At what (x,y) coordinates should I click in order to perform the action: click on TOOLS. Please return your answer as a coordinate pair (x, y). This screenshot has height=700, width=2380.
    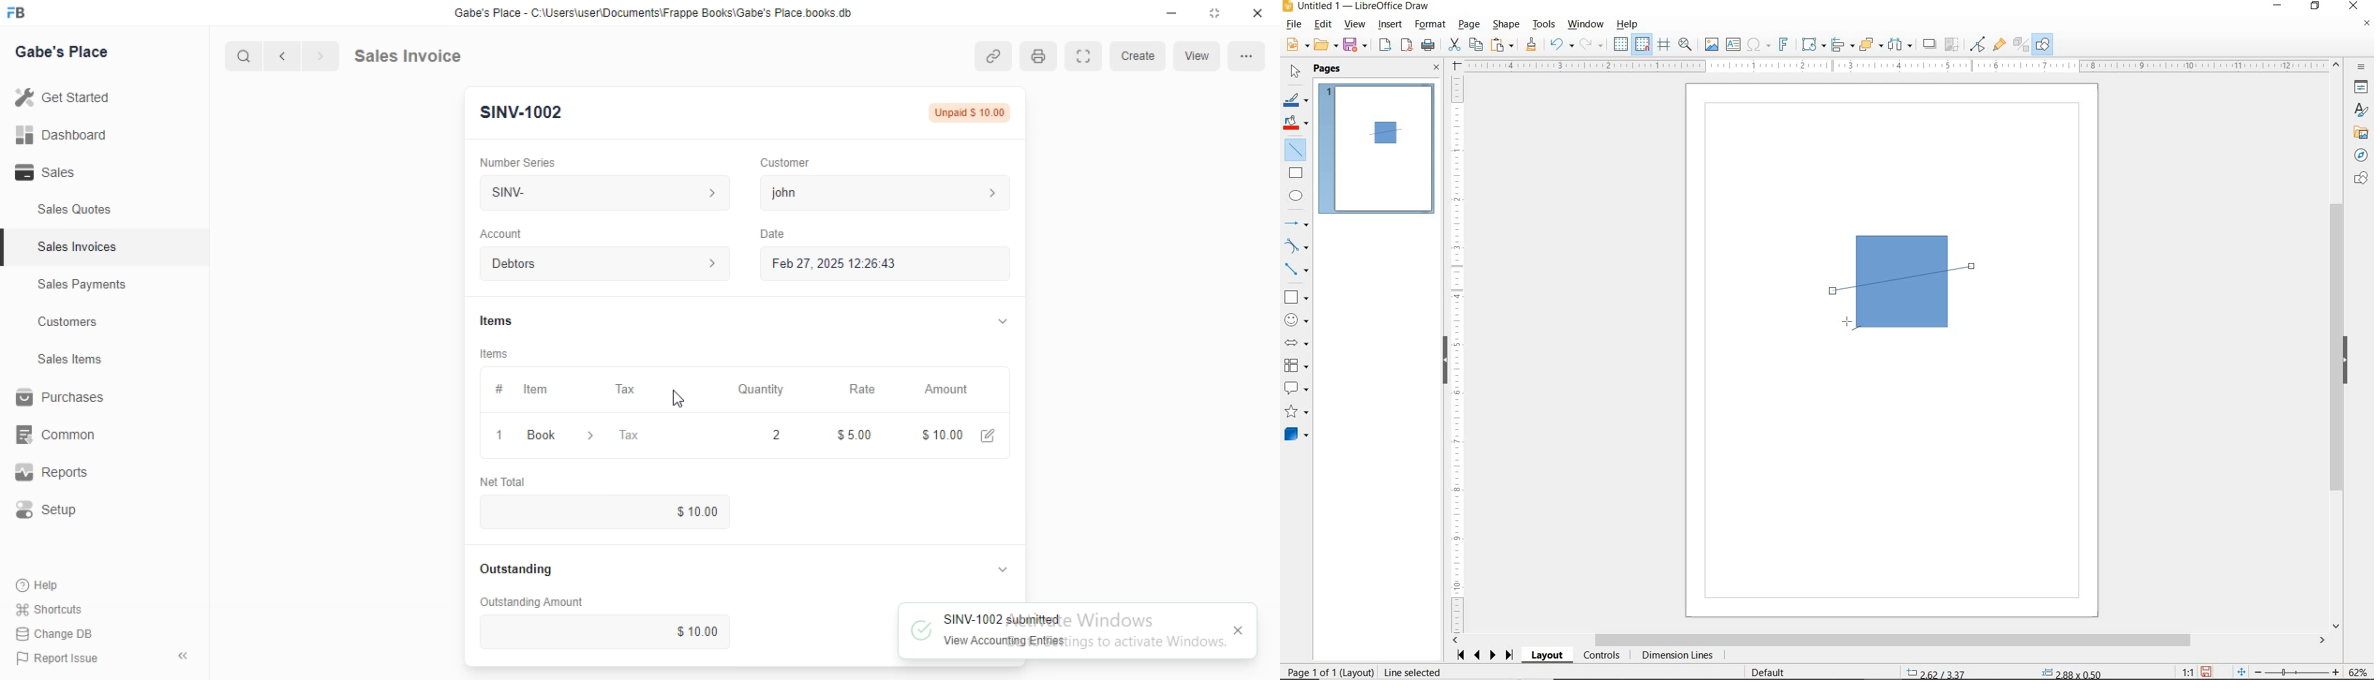
    Looking at the image, I should click on (1545, 25).